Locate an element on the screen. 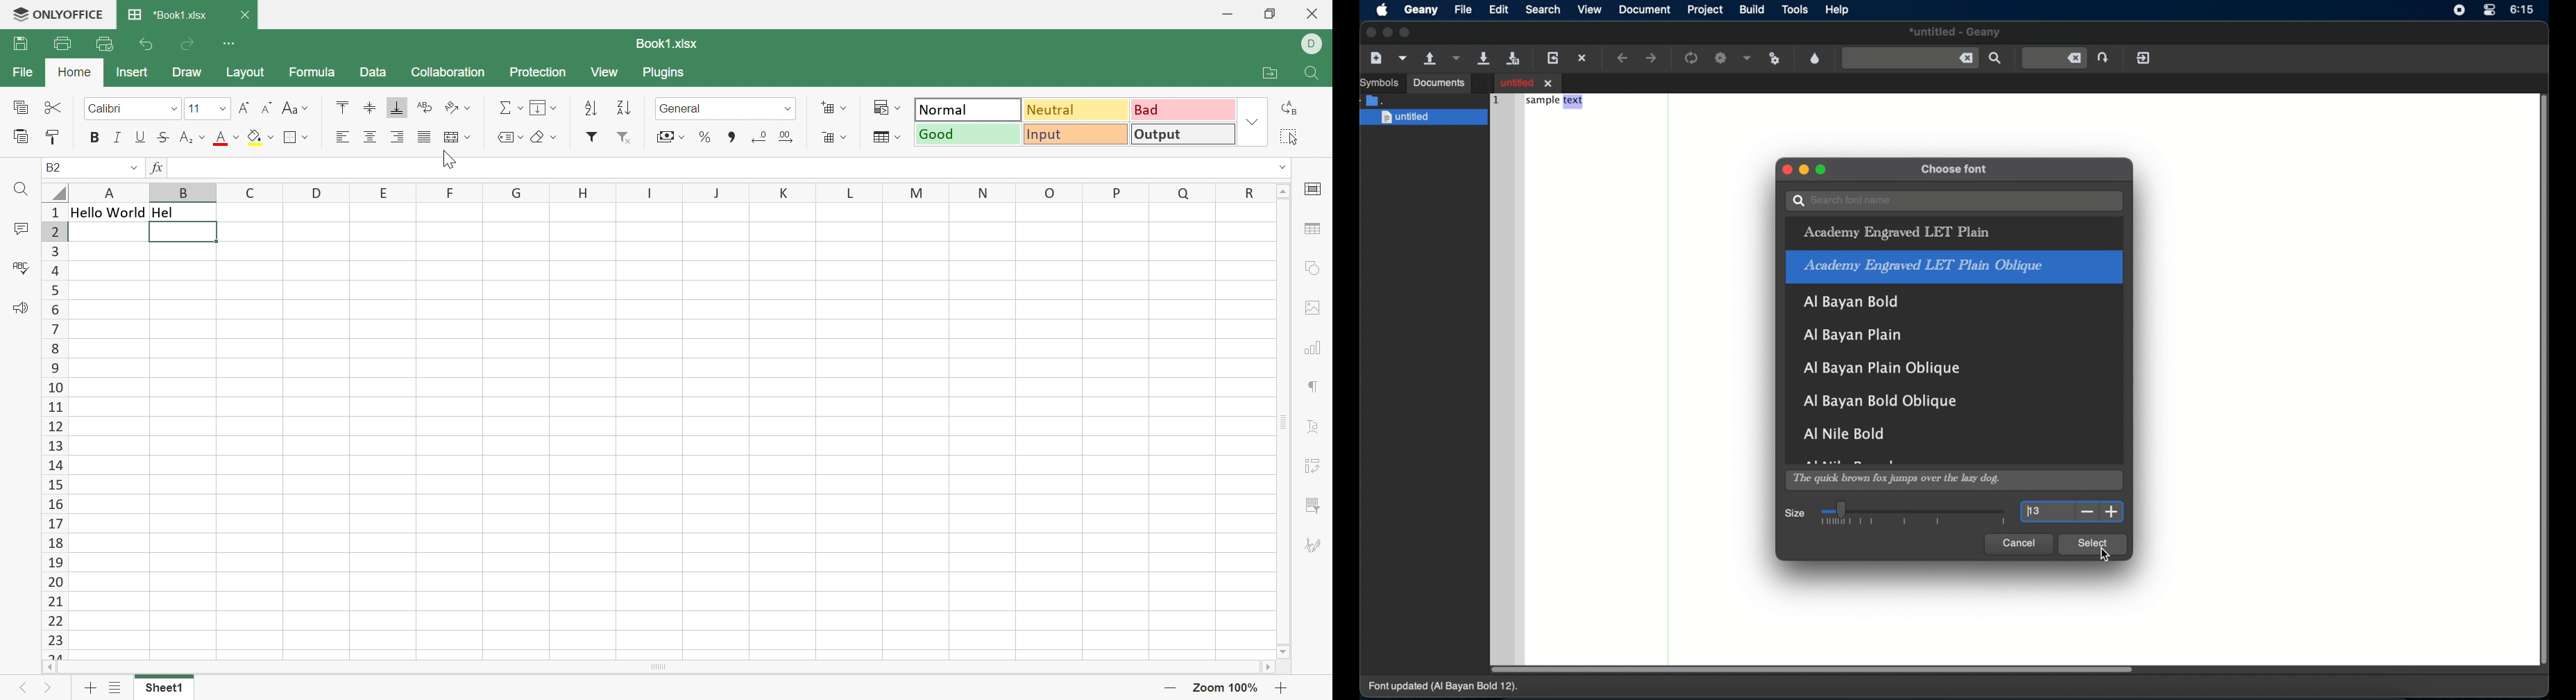 Image resolution: width=2576 pixels, height=700 pixels. Previous is located at coordinates (24, 688).